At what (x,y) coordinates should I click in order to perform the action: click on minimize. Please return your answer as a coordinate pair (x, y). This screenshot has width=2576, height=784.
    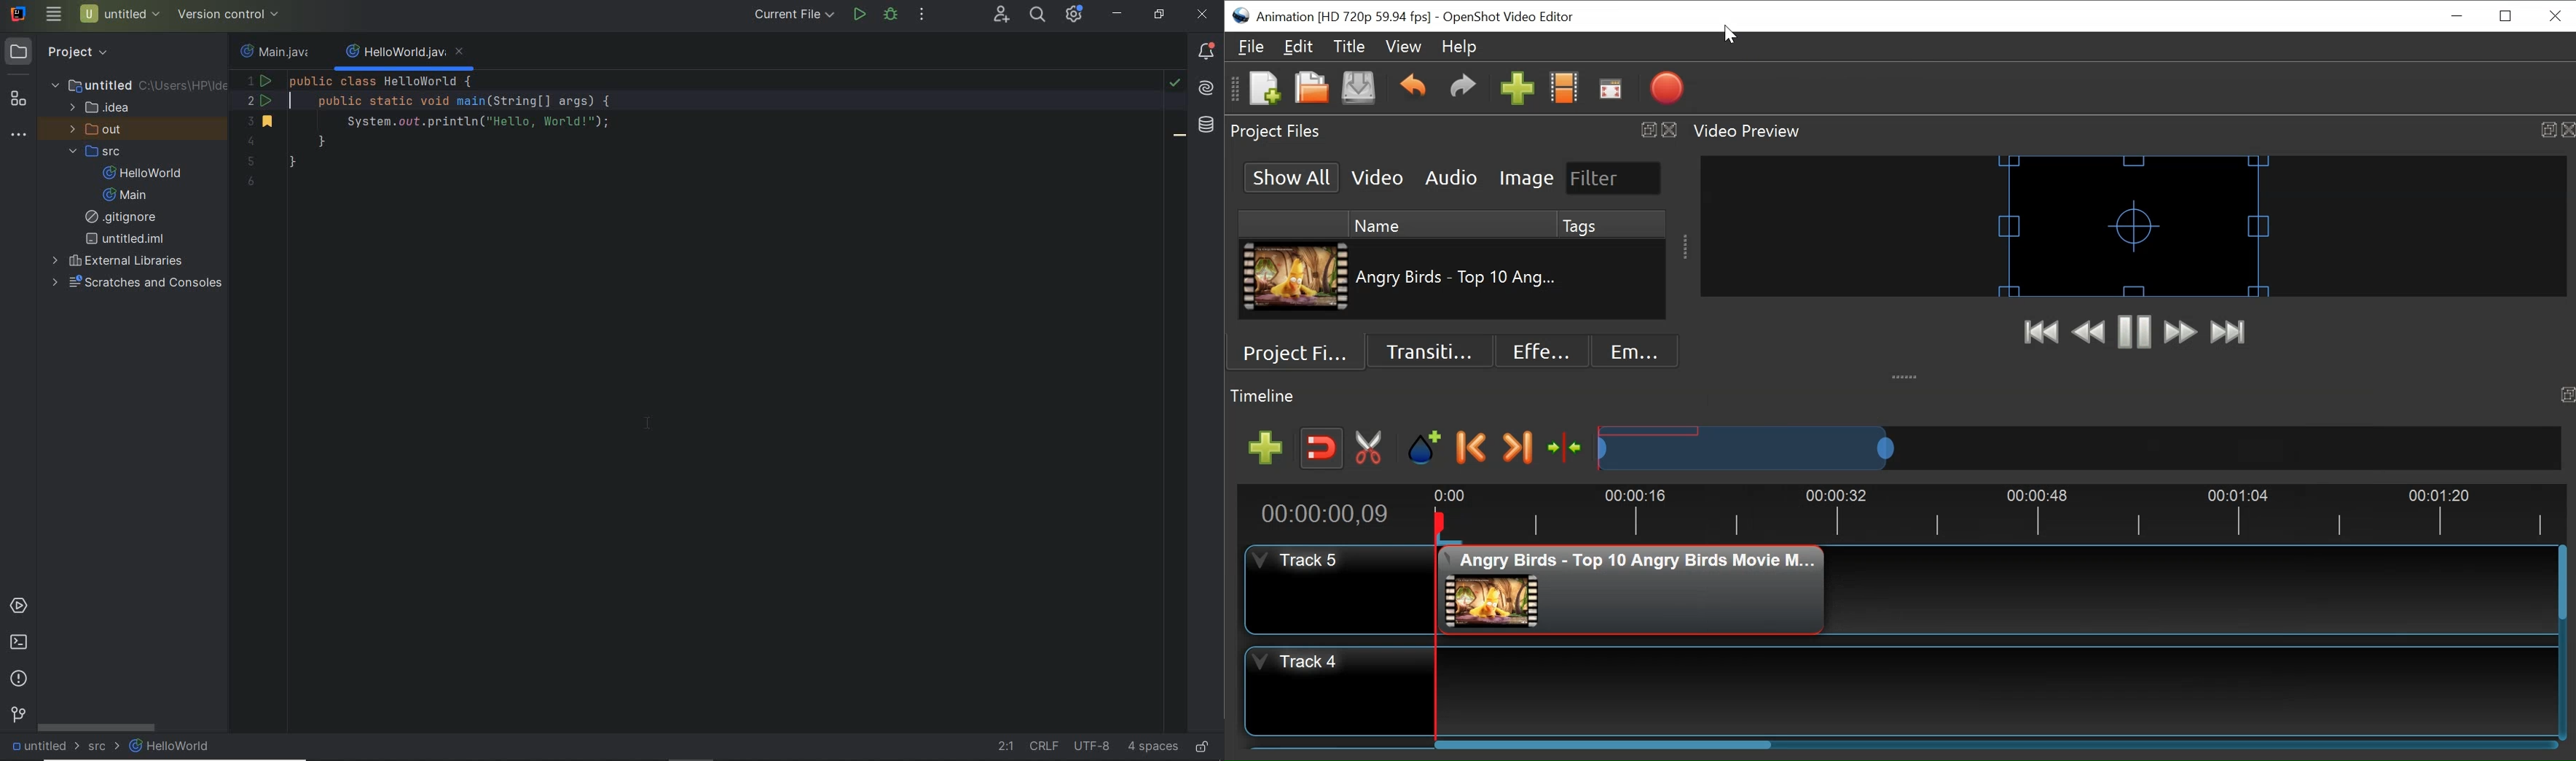
    Looking at the image, I should click on (2456, 16).